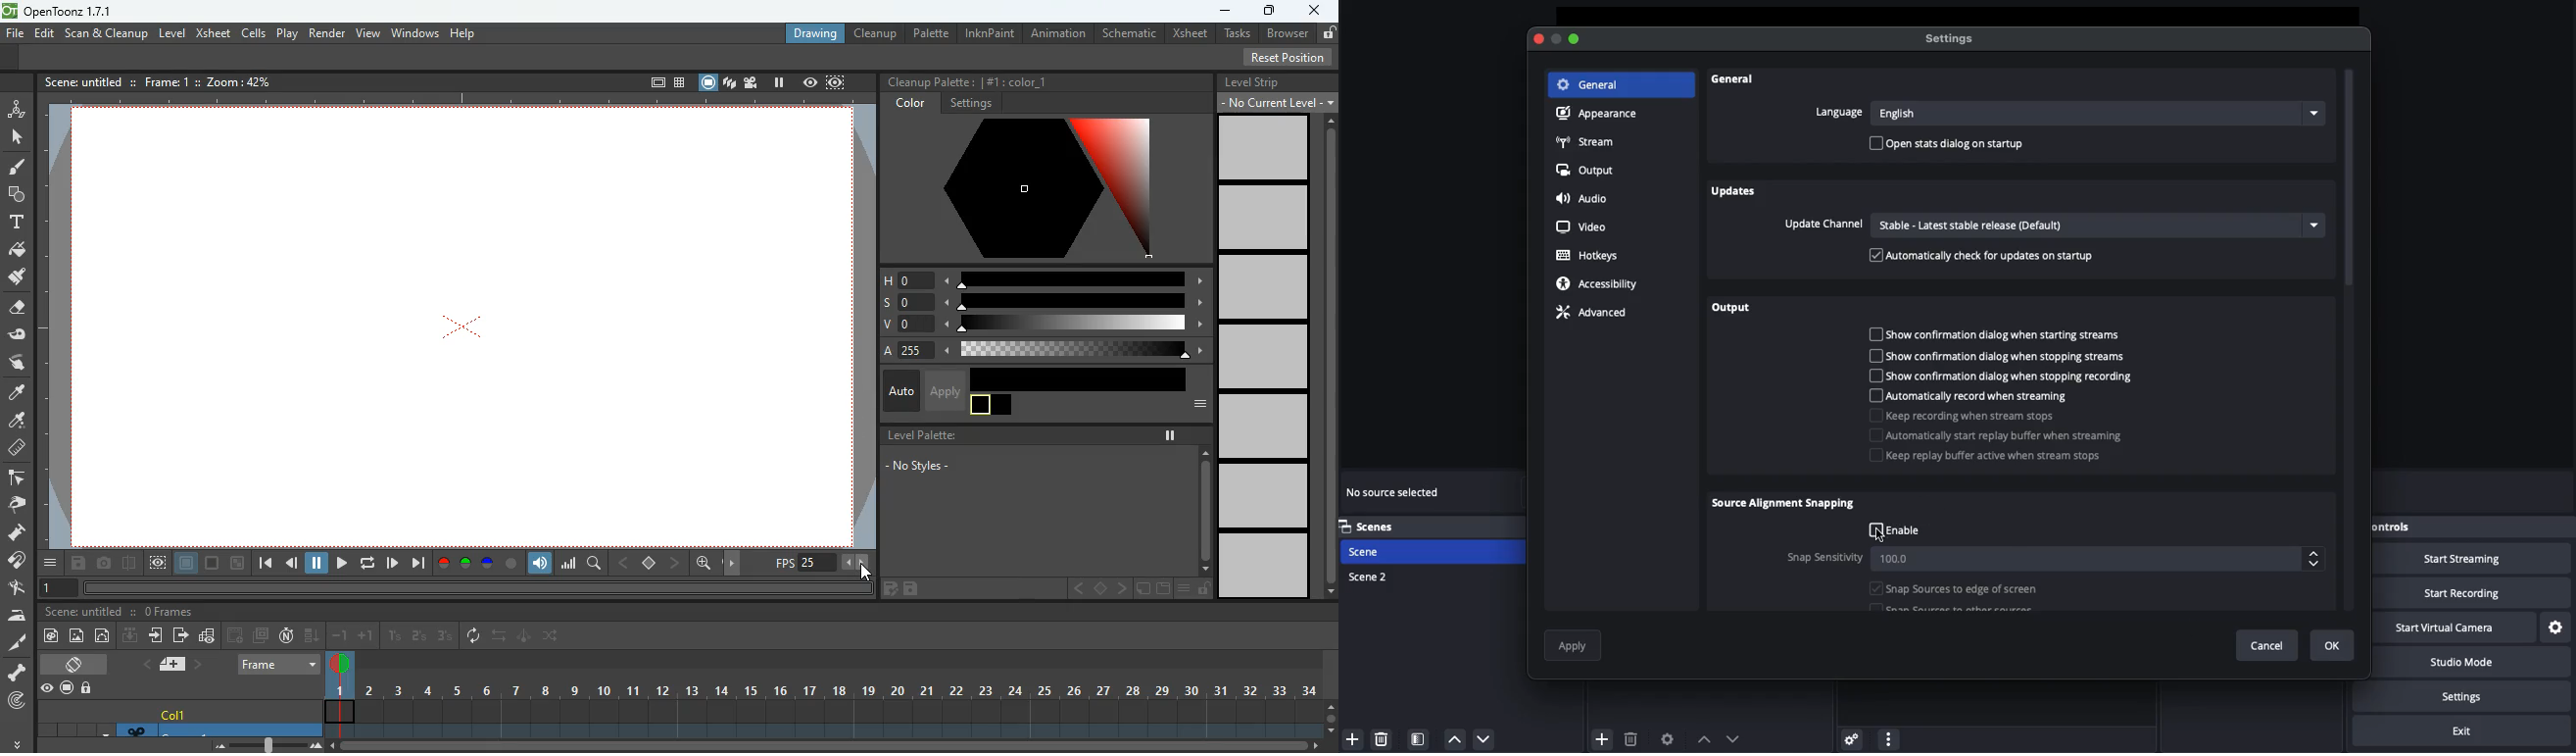 This screenshot has height=756, width=2576. Describe the element at coordinates (1574, 647) in the screenshot. I see `Apply` at that location.